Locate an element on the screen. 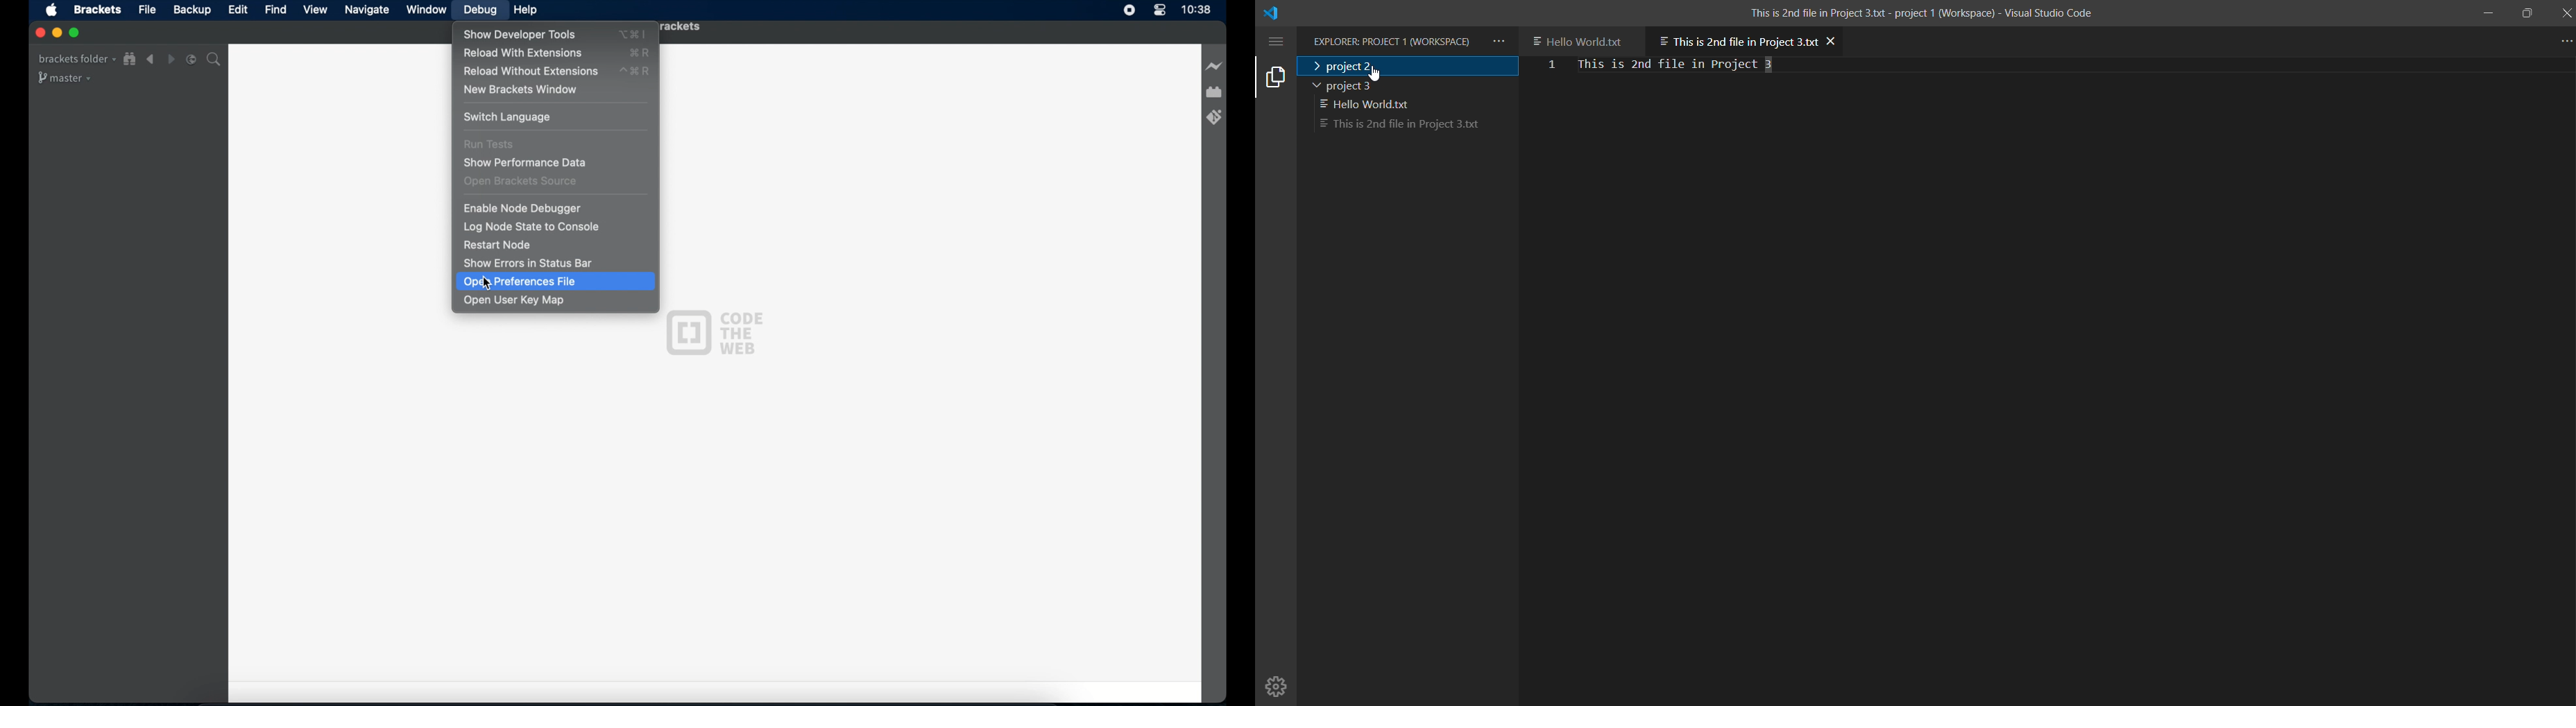  switch language is located at coordinates (508, 117).